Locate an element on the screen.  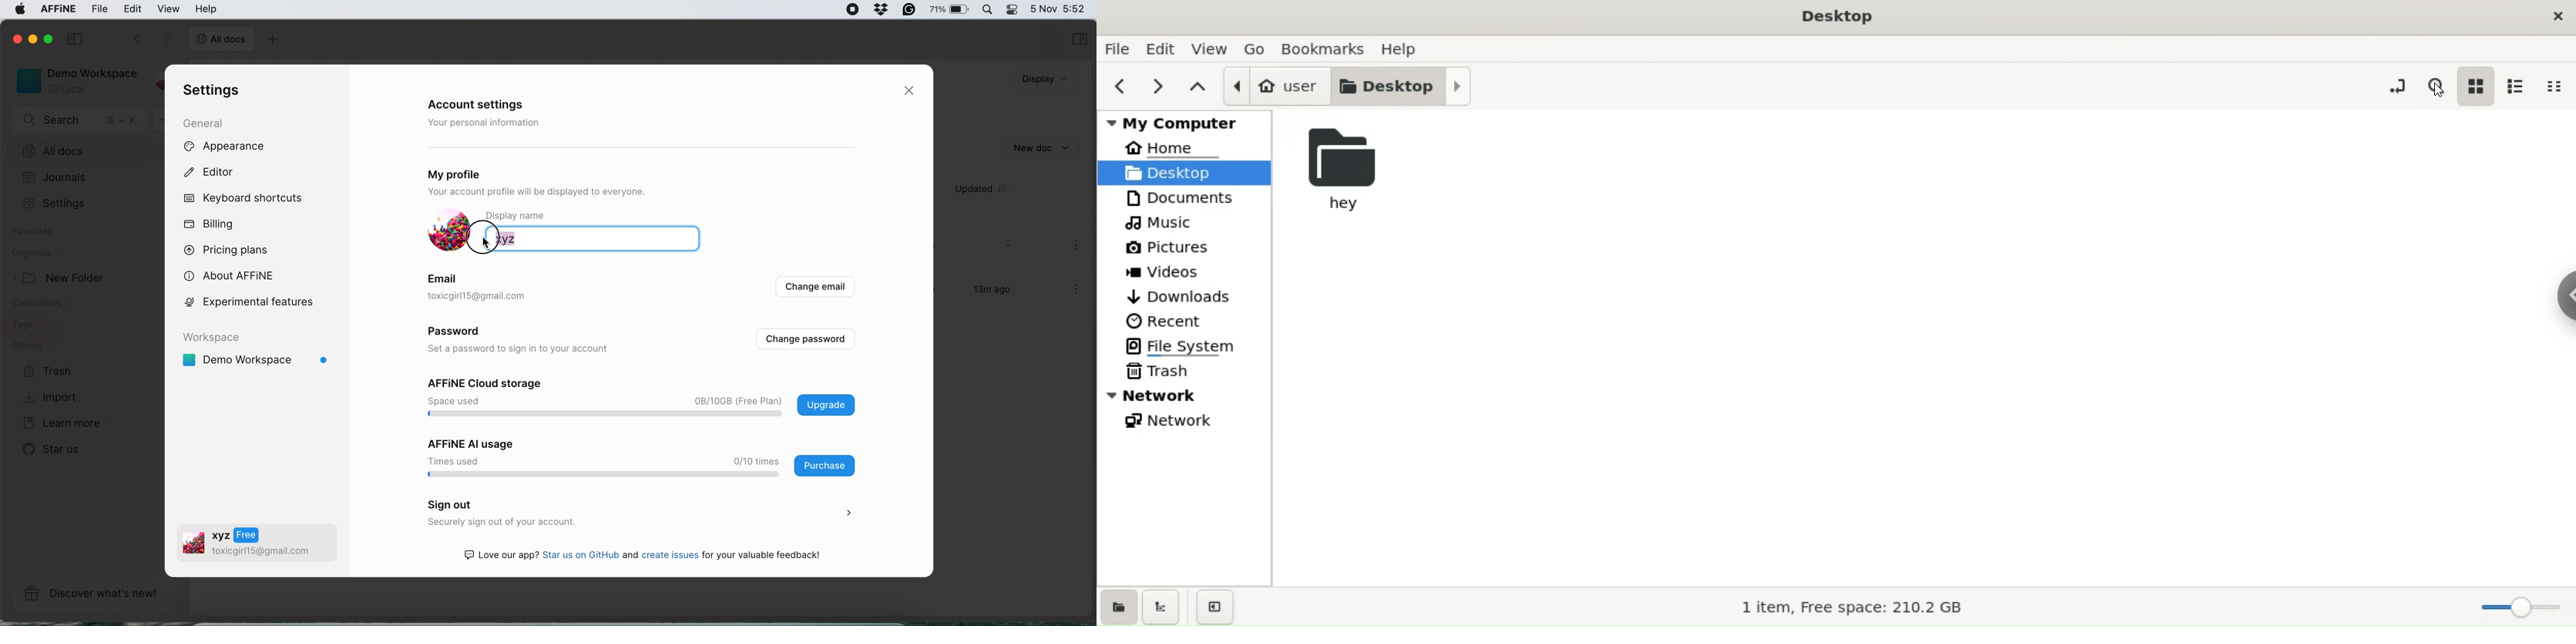
all docs is located at coordinates (85, 152).